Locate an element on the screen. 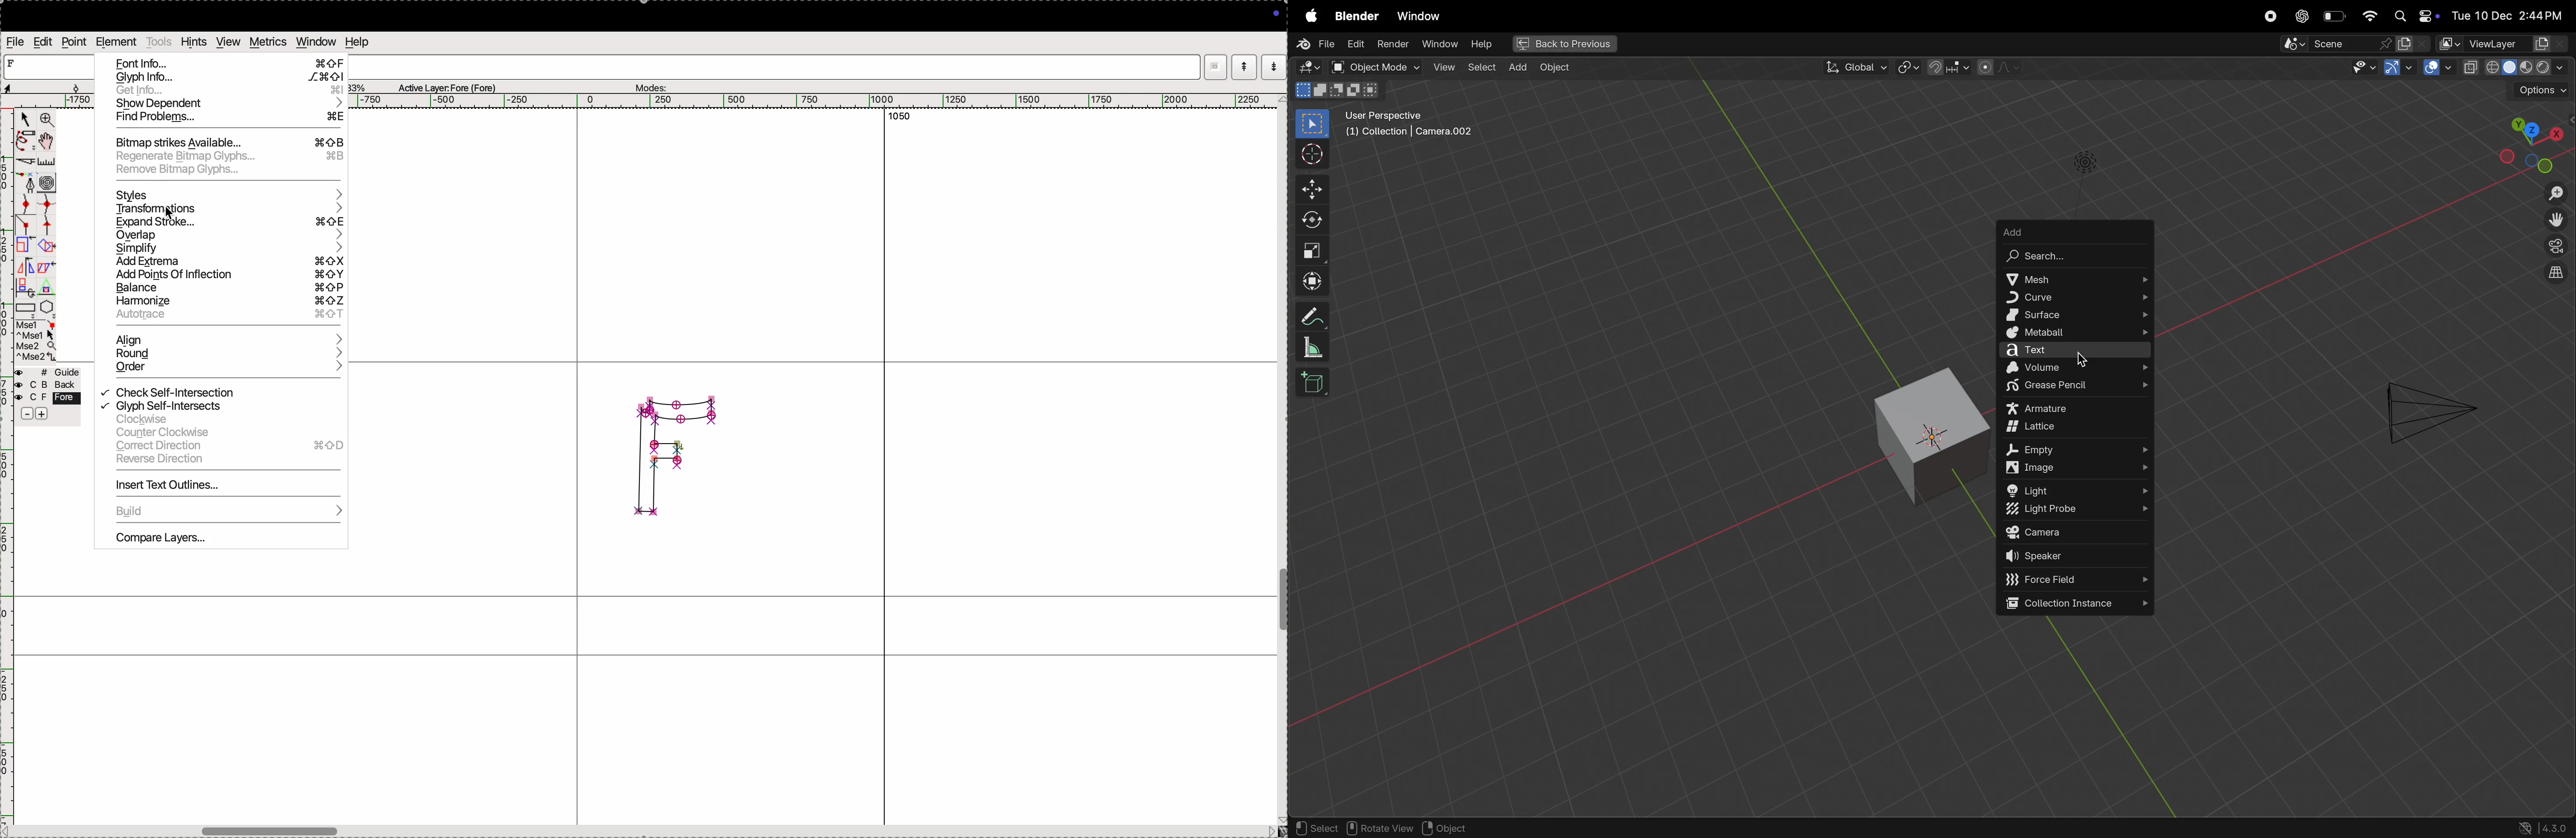  add extrema is located at coordinates (228, 263).